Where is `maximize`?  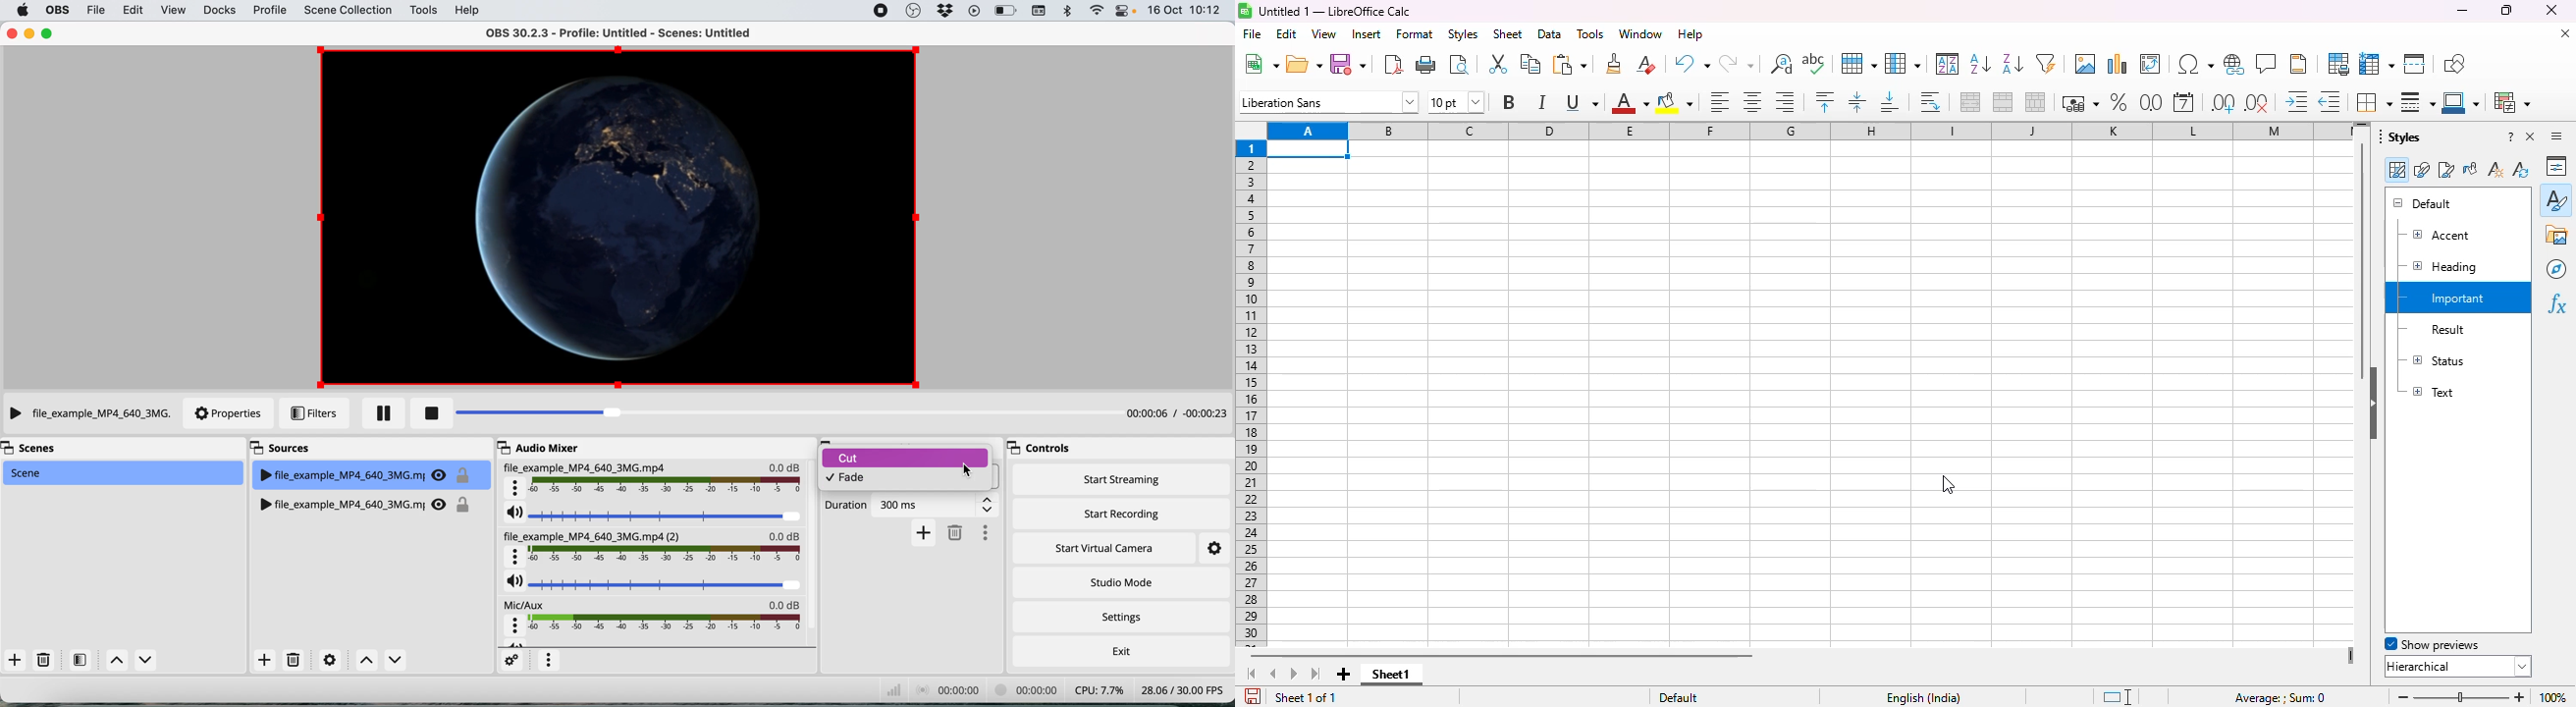
maximize is located at coordinates (2507, 10).